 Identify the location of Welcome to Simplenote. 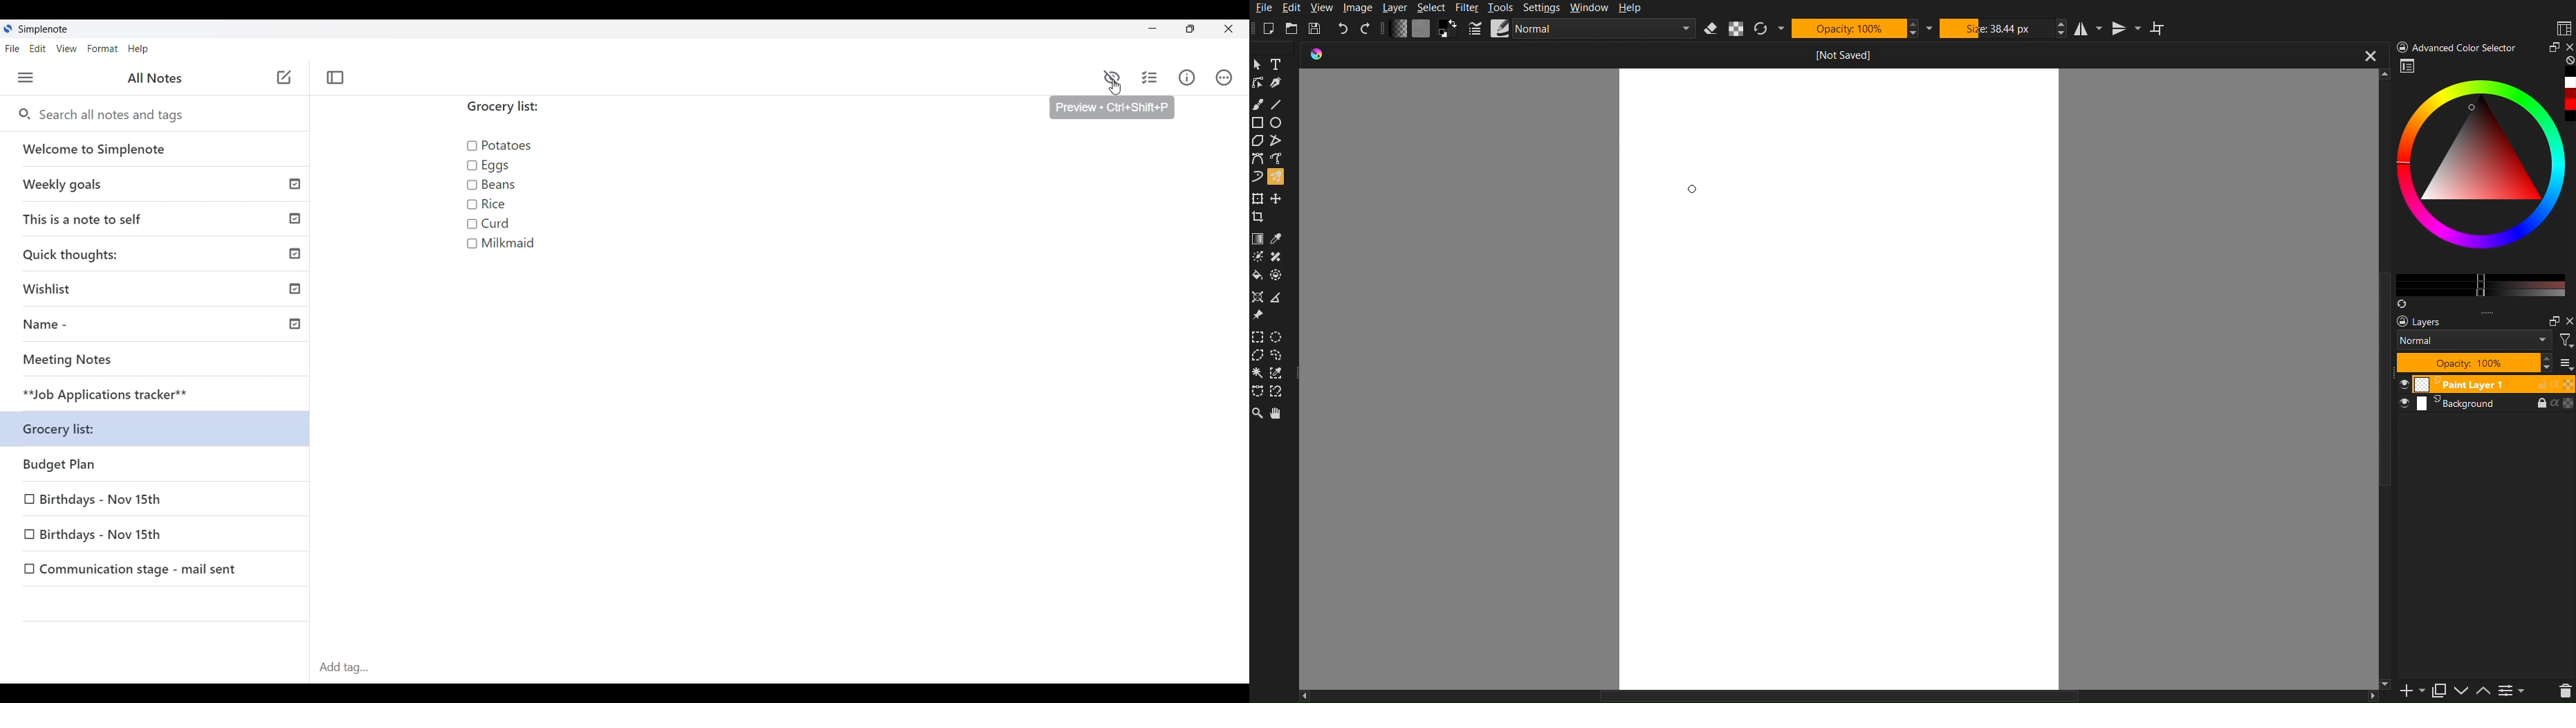
(159, 150).